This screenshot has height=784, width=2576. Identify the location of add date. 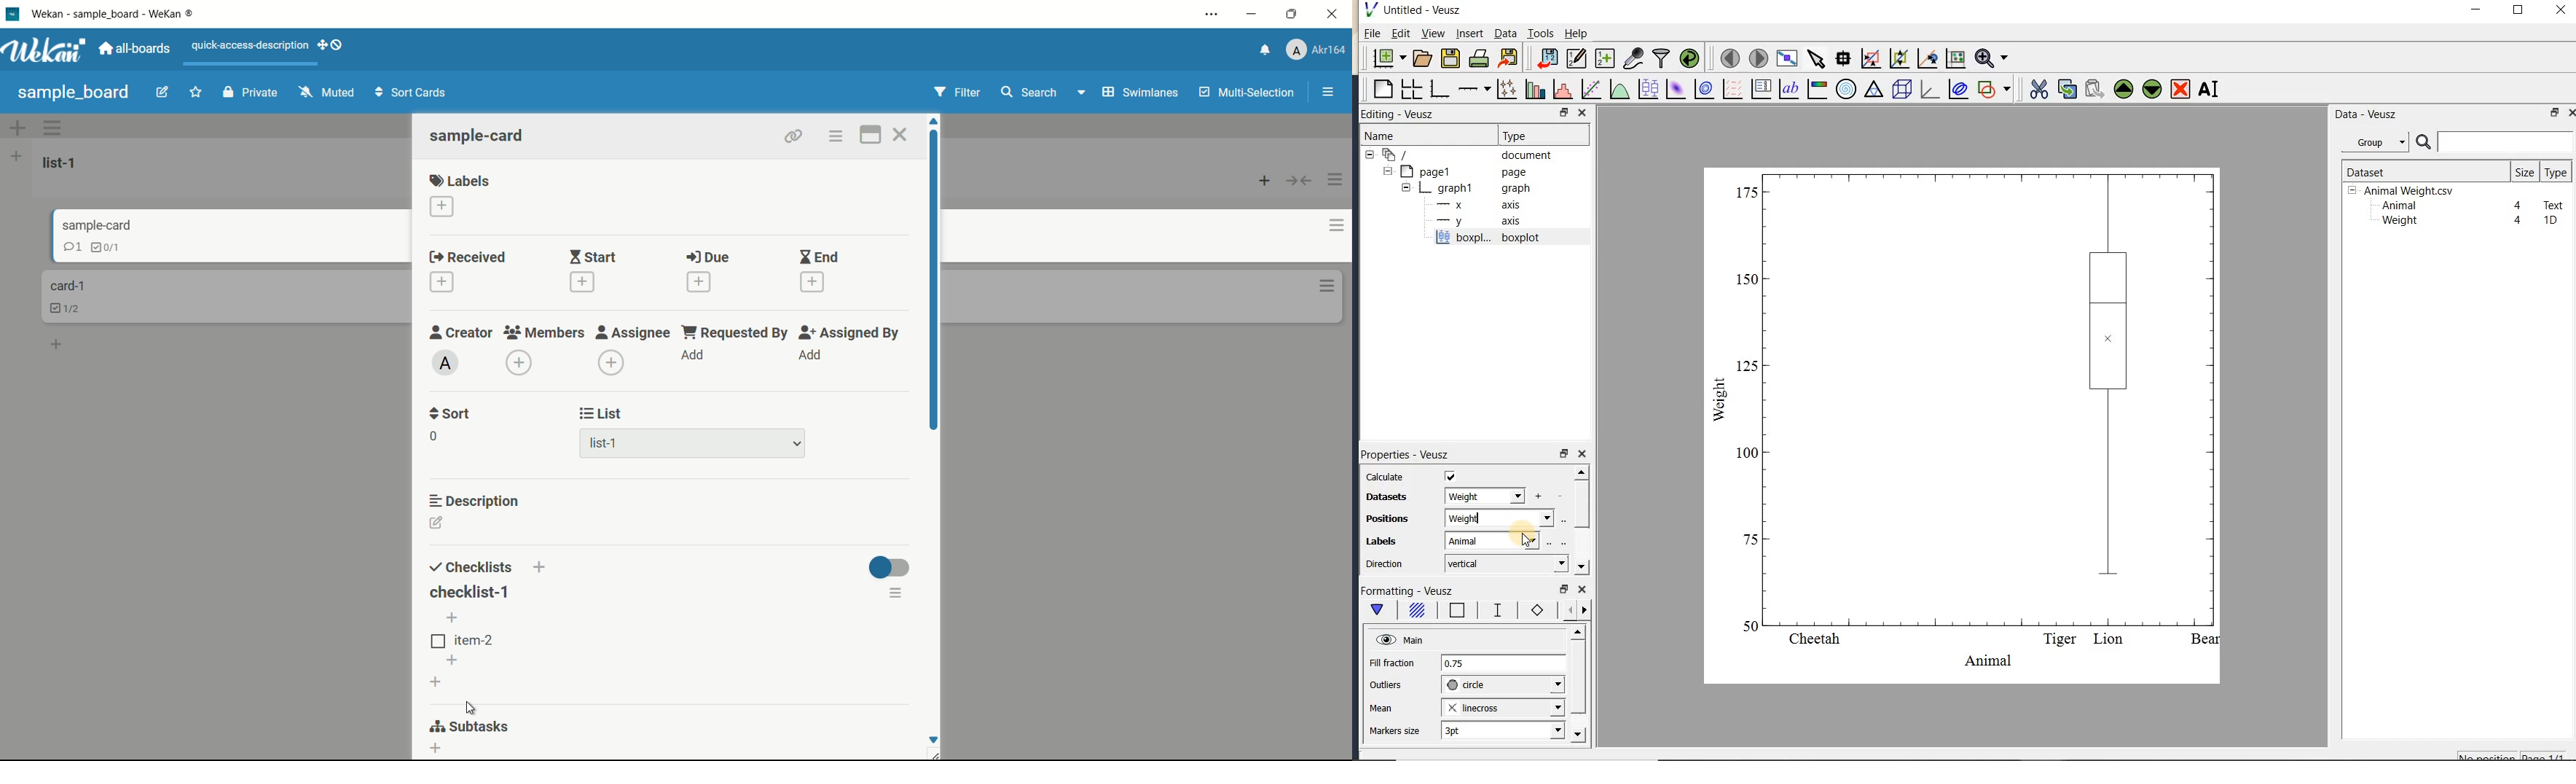
(582, 281).